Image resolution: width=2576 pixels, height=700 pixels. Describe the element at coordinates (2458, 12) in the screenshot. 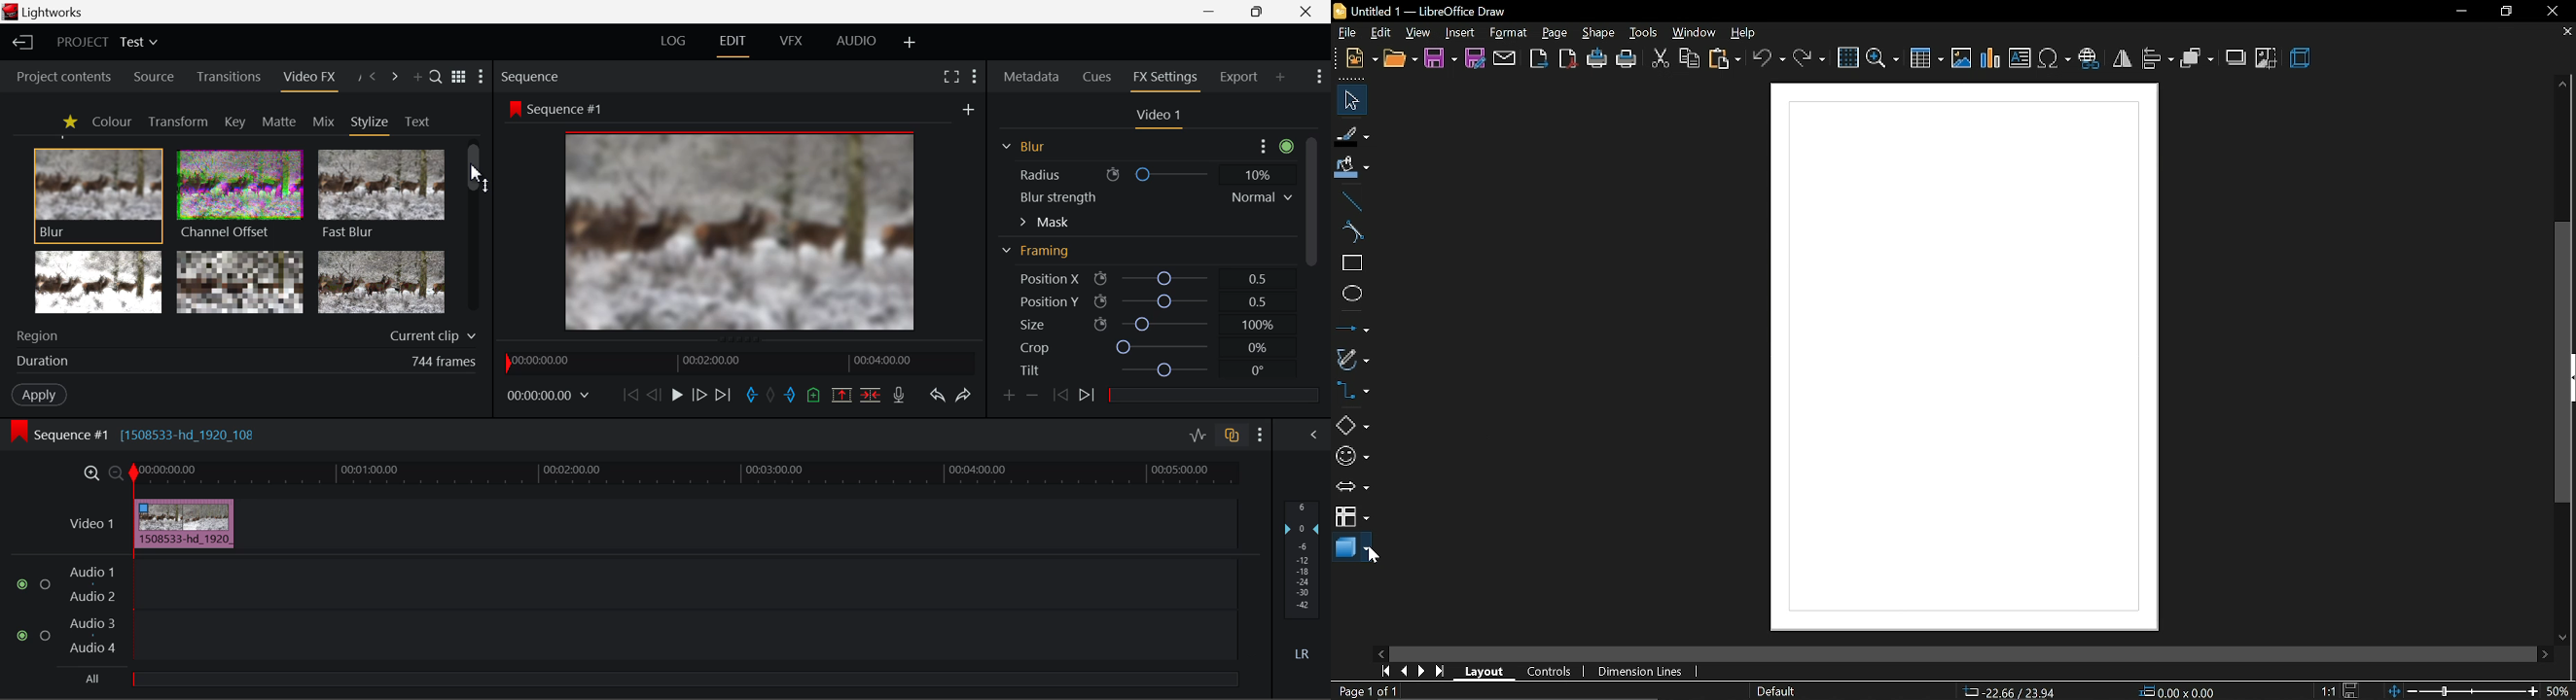

I see `minimize` at that location.